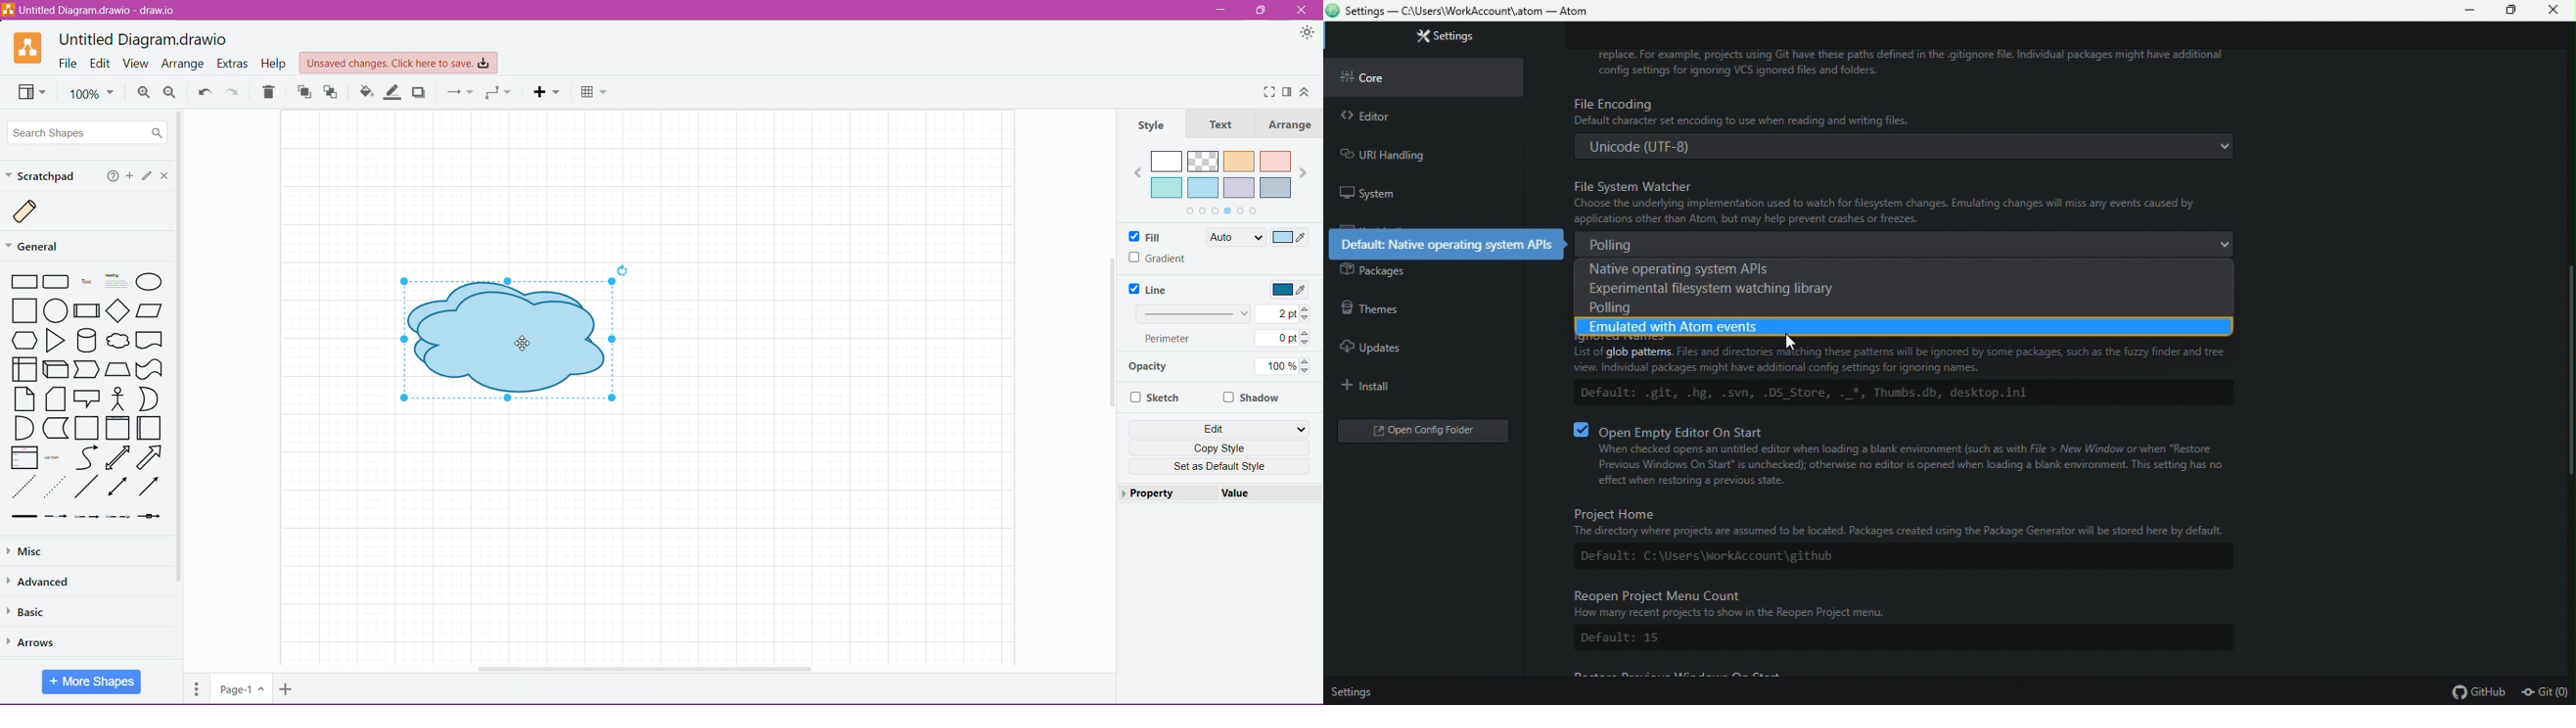 The image size is (2576, 728). Describe the element at coordinates (135, 63) in the screenshot. I see `View` at that location.